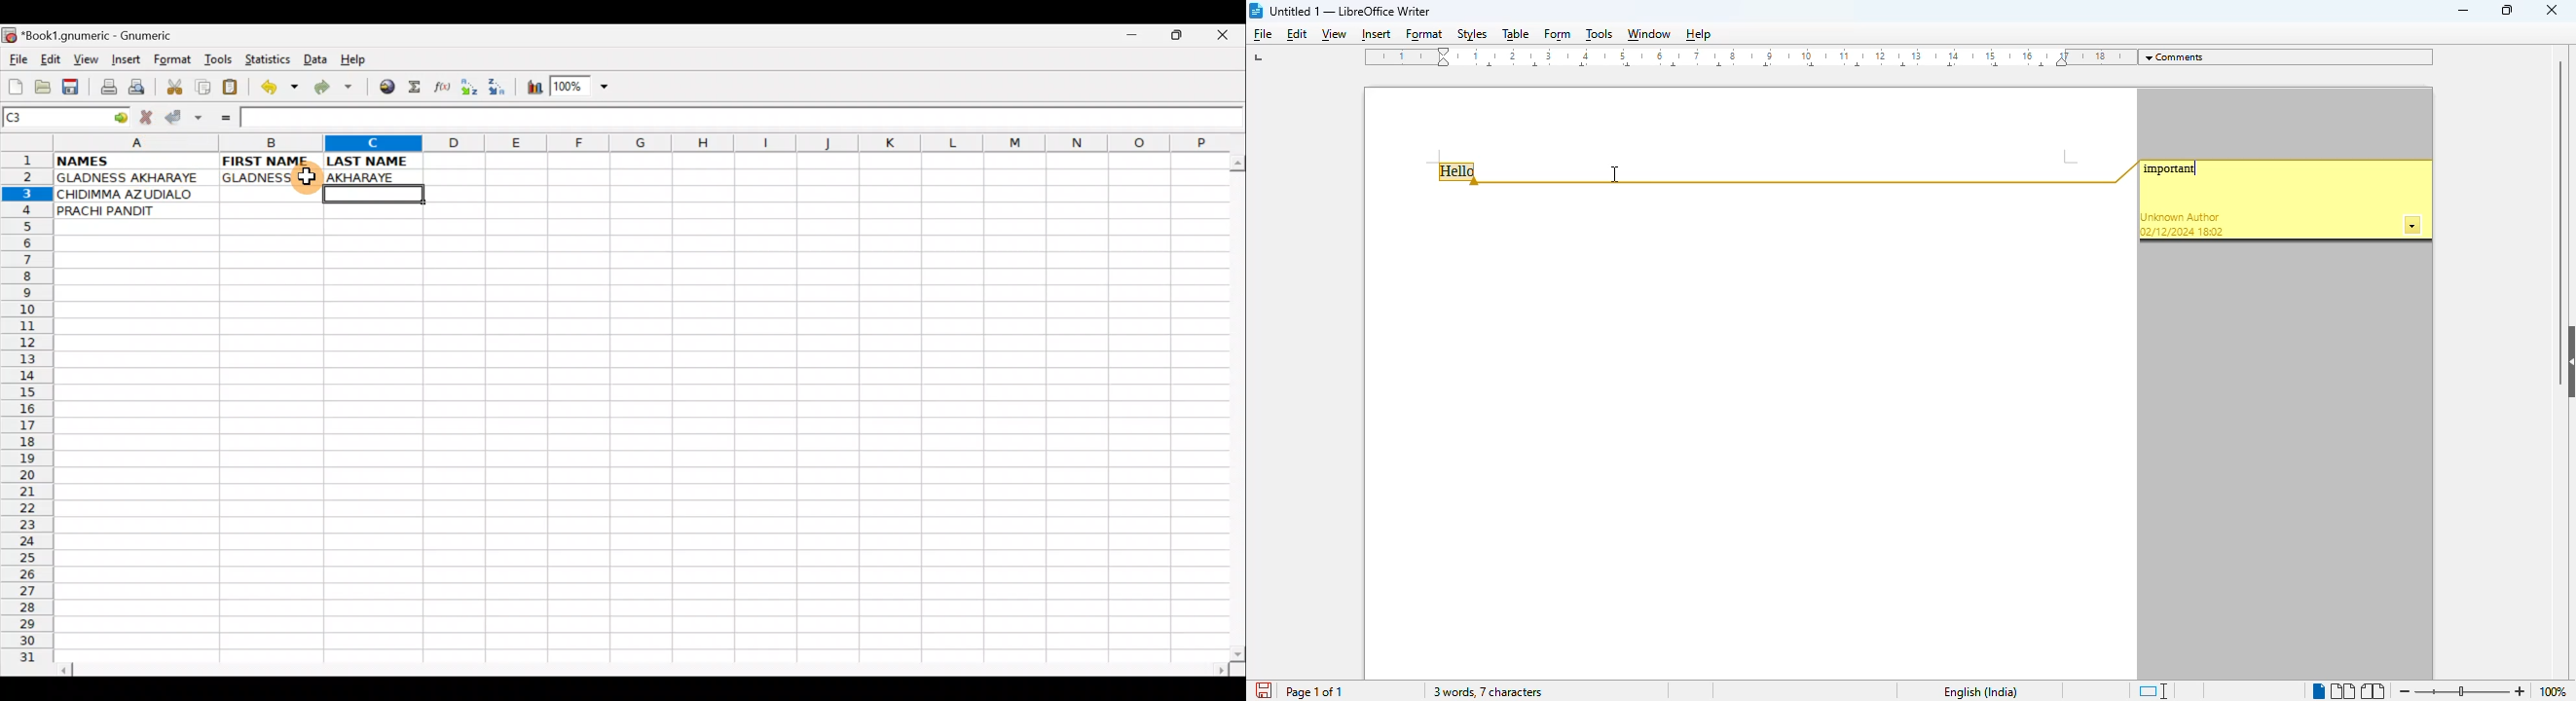 The width and height of the screenshot is (2576, 728). Describe the element at coordinates (9, 36) in the screenshot. I see `Gnumeric logo` at that location.